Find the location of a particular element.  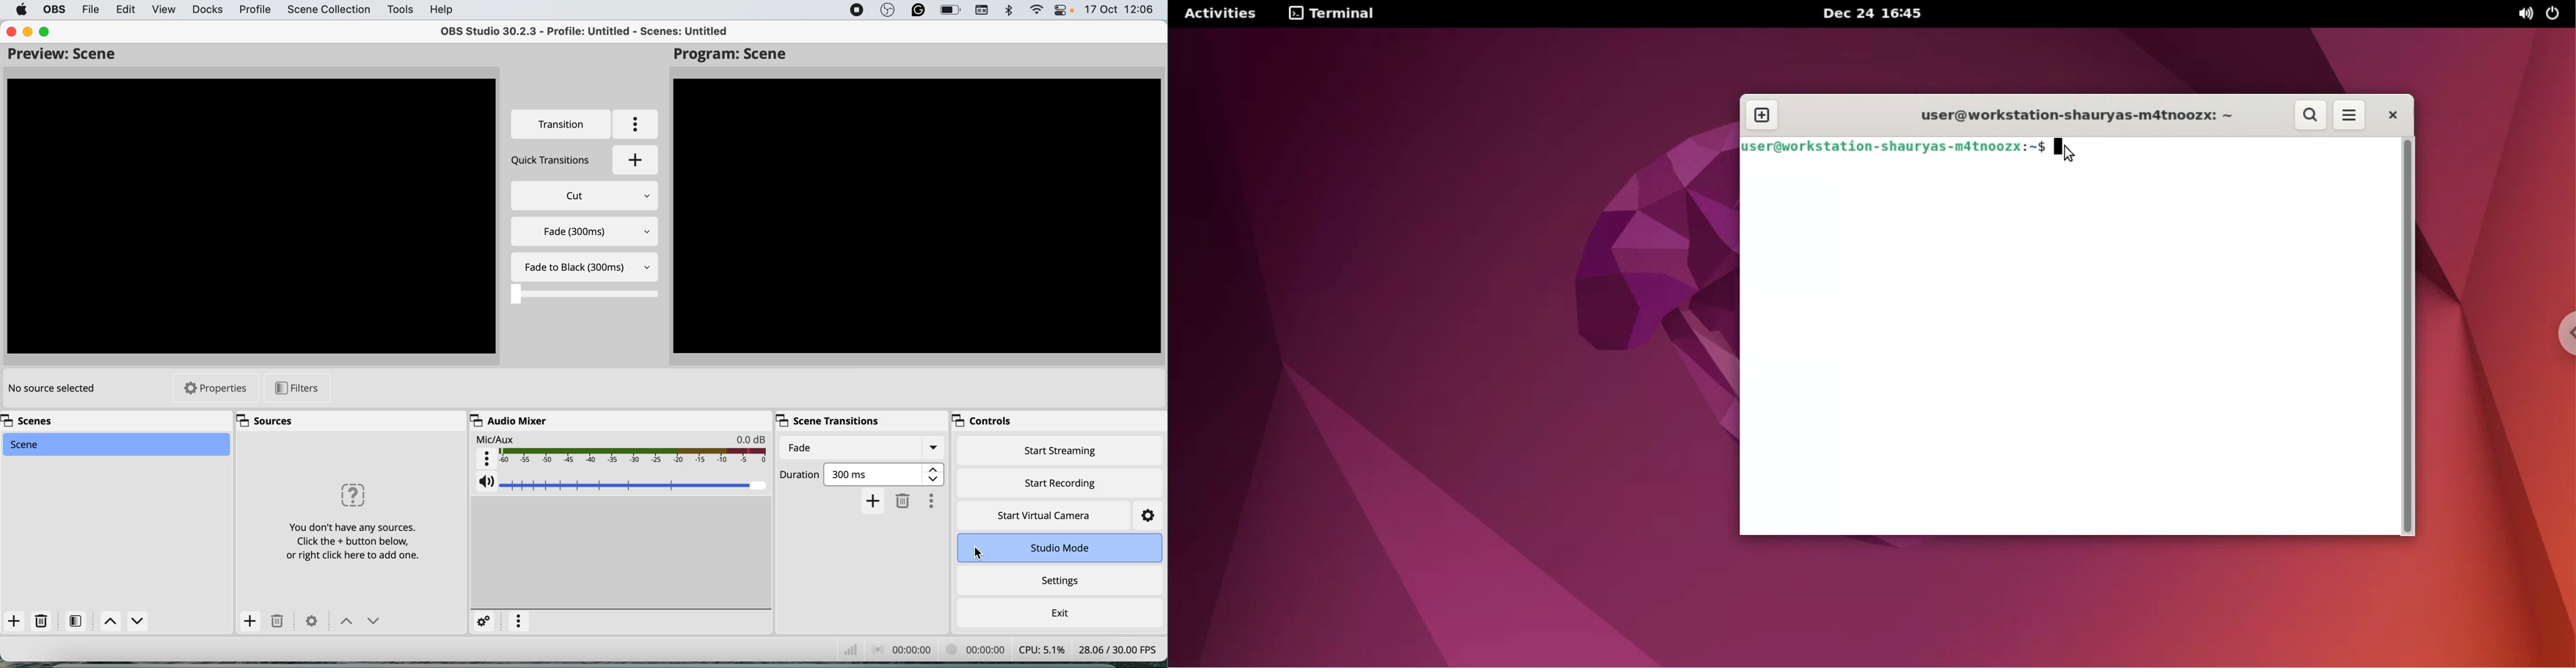

delete sources is located at coordinates (280, 622).